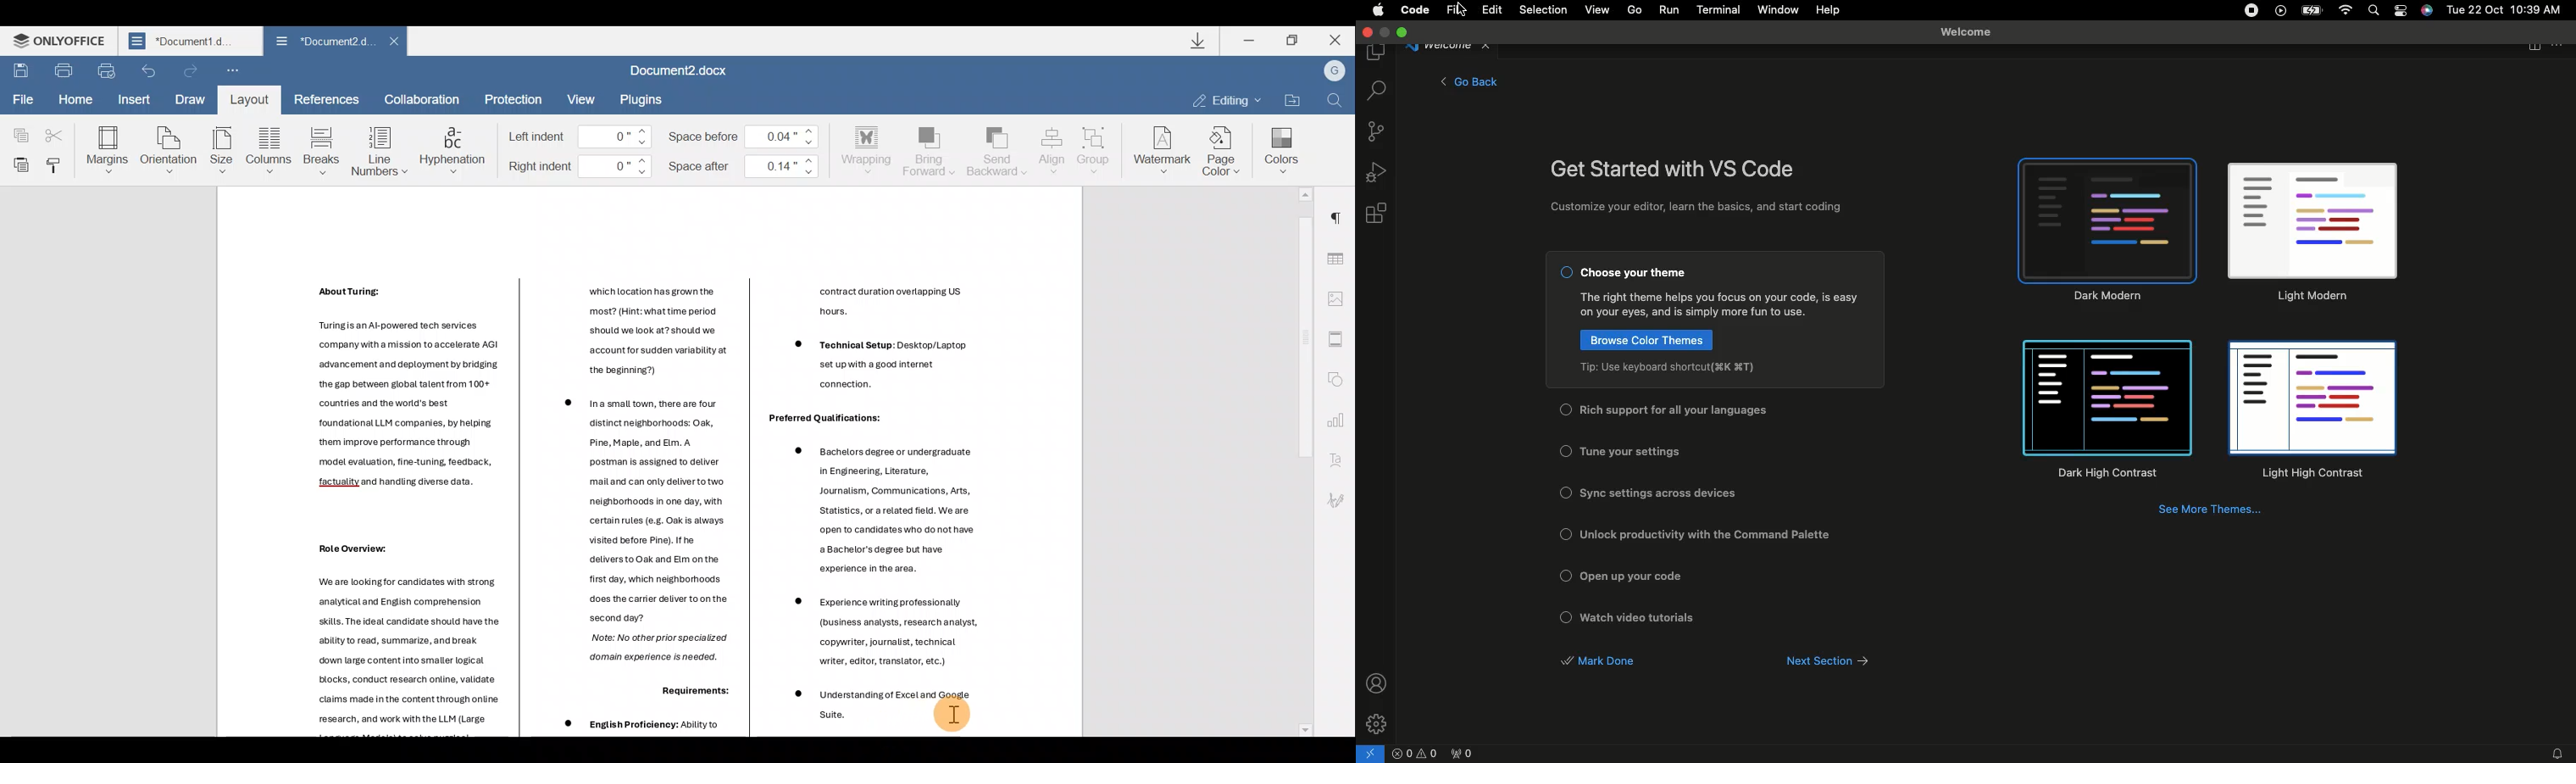 Image resolution: width=2576 pixels, height=784 pixels. I want to click on Undo, so click(148, 71).